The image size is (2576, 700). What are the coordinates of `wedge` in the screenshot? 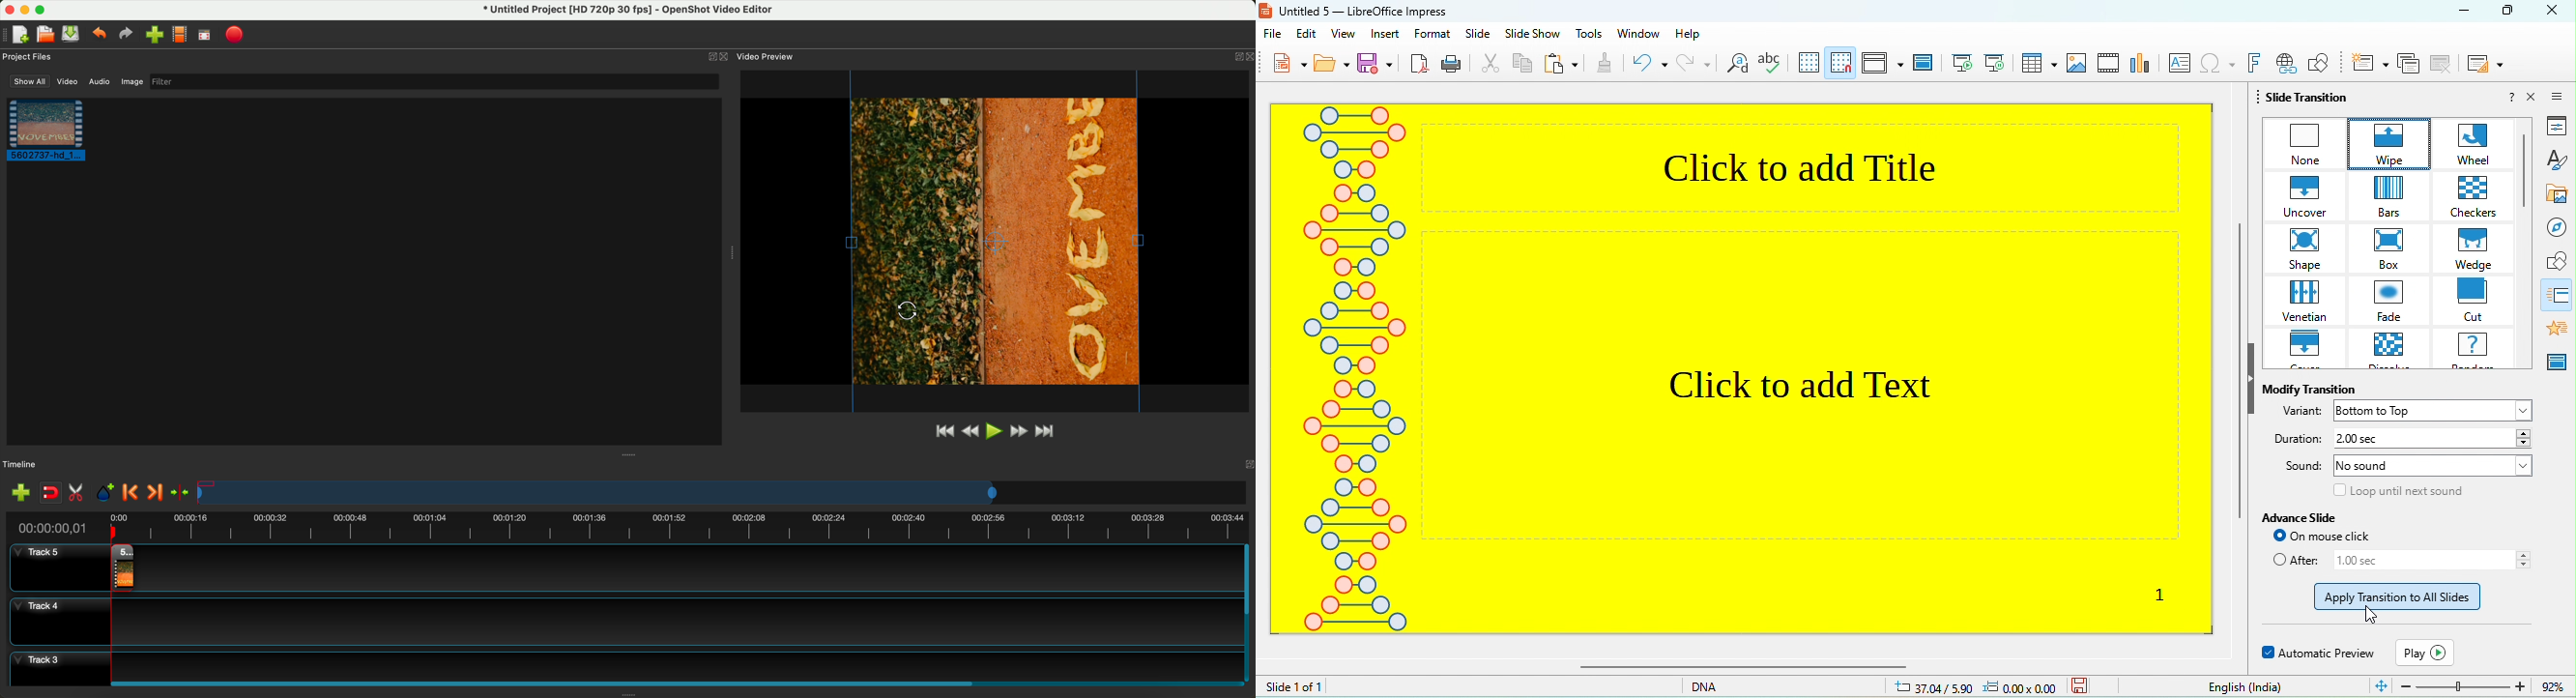 It's located at (2479, 248).